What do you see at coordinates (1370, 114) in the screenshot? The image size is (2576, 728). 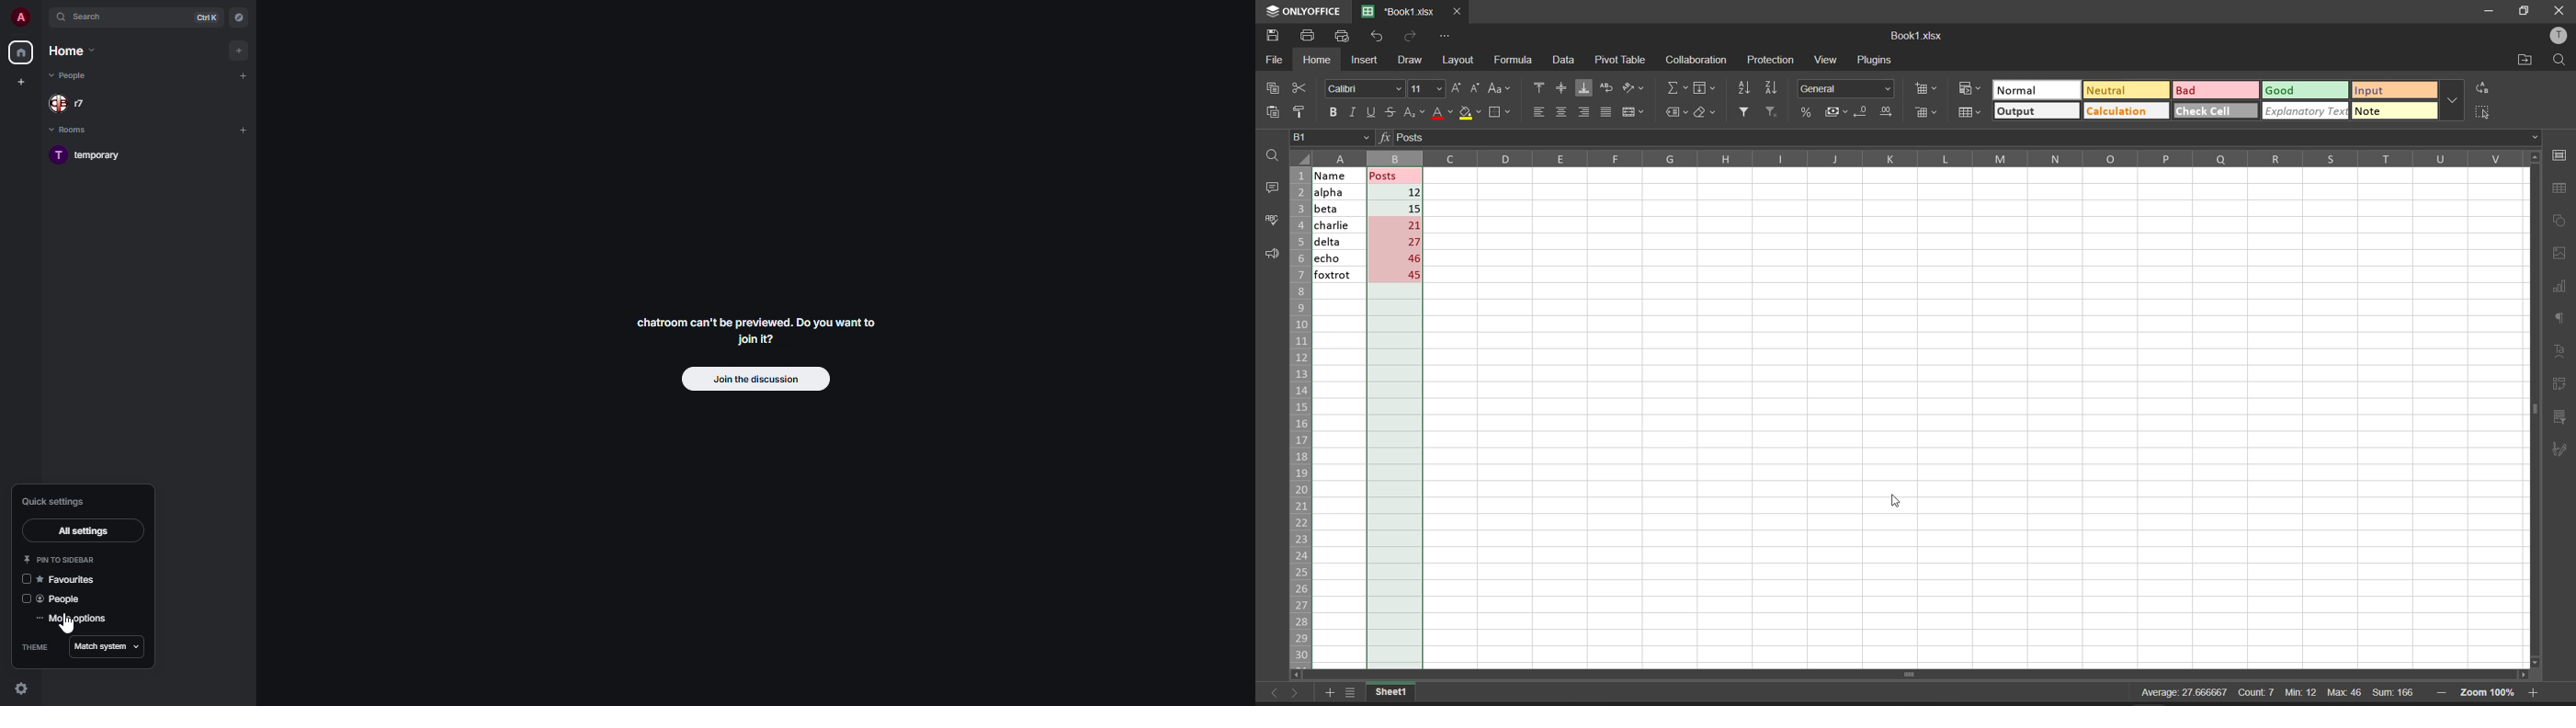 I see `underline` at bounding box center [1370, 114].